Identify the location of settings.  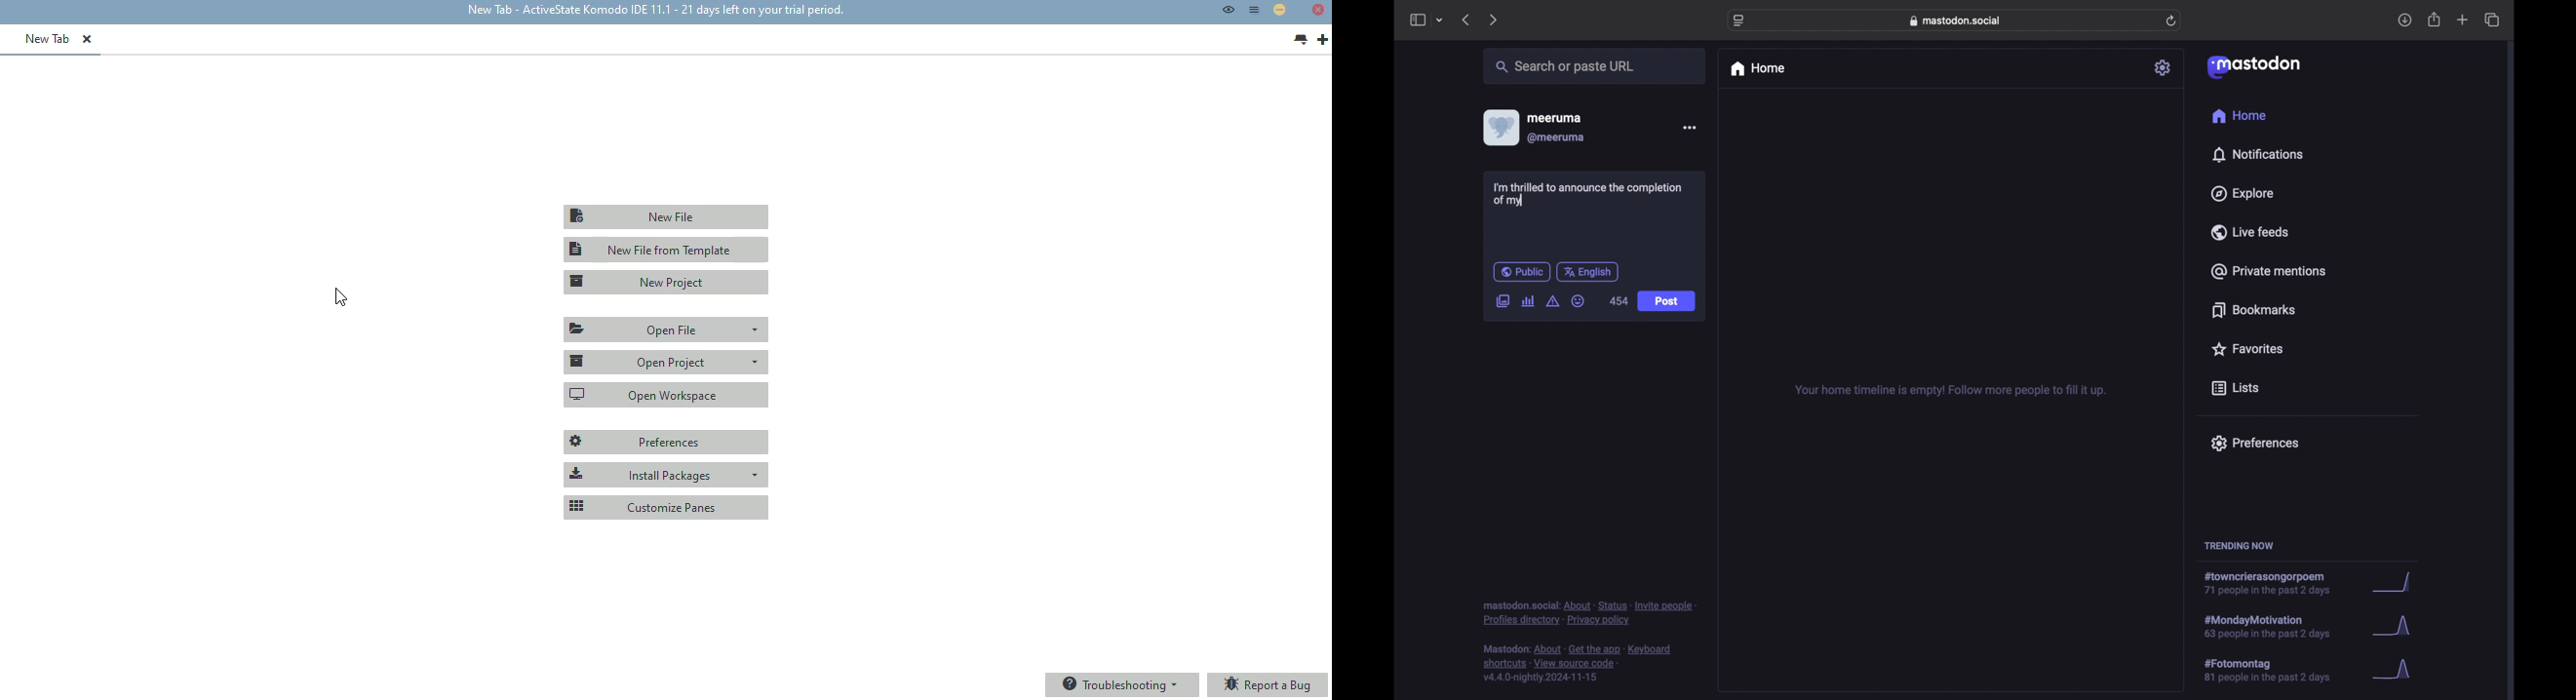
(2164, 67).